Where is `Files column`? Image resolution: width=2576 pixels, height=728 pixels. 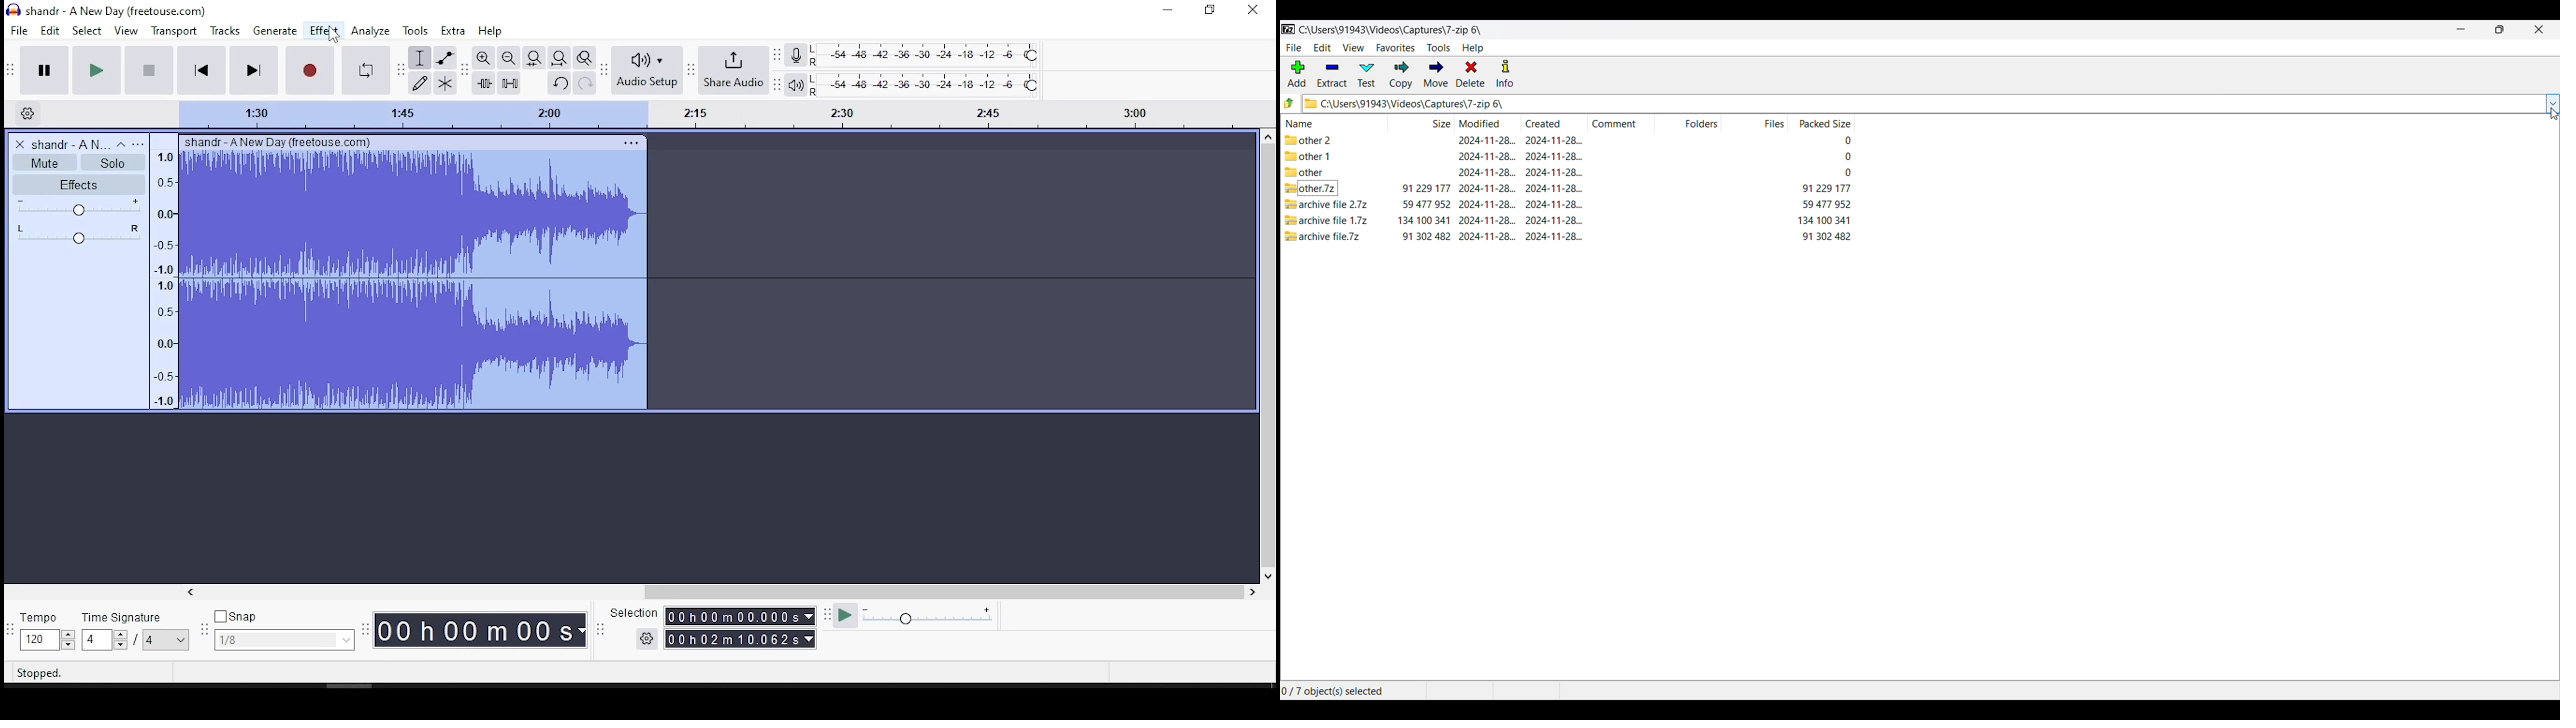 Files column is located at coordinates (1755, 123).